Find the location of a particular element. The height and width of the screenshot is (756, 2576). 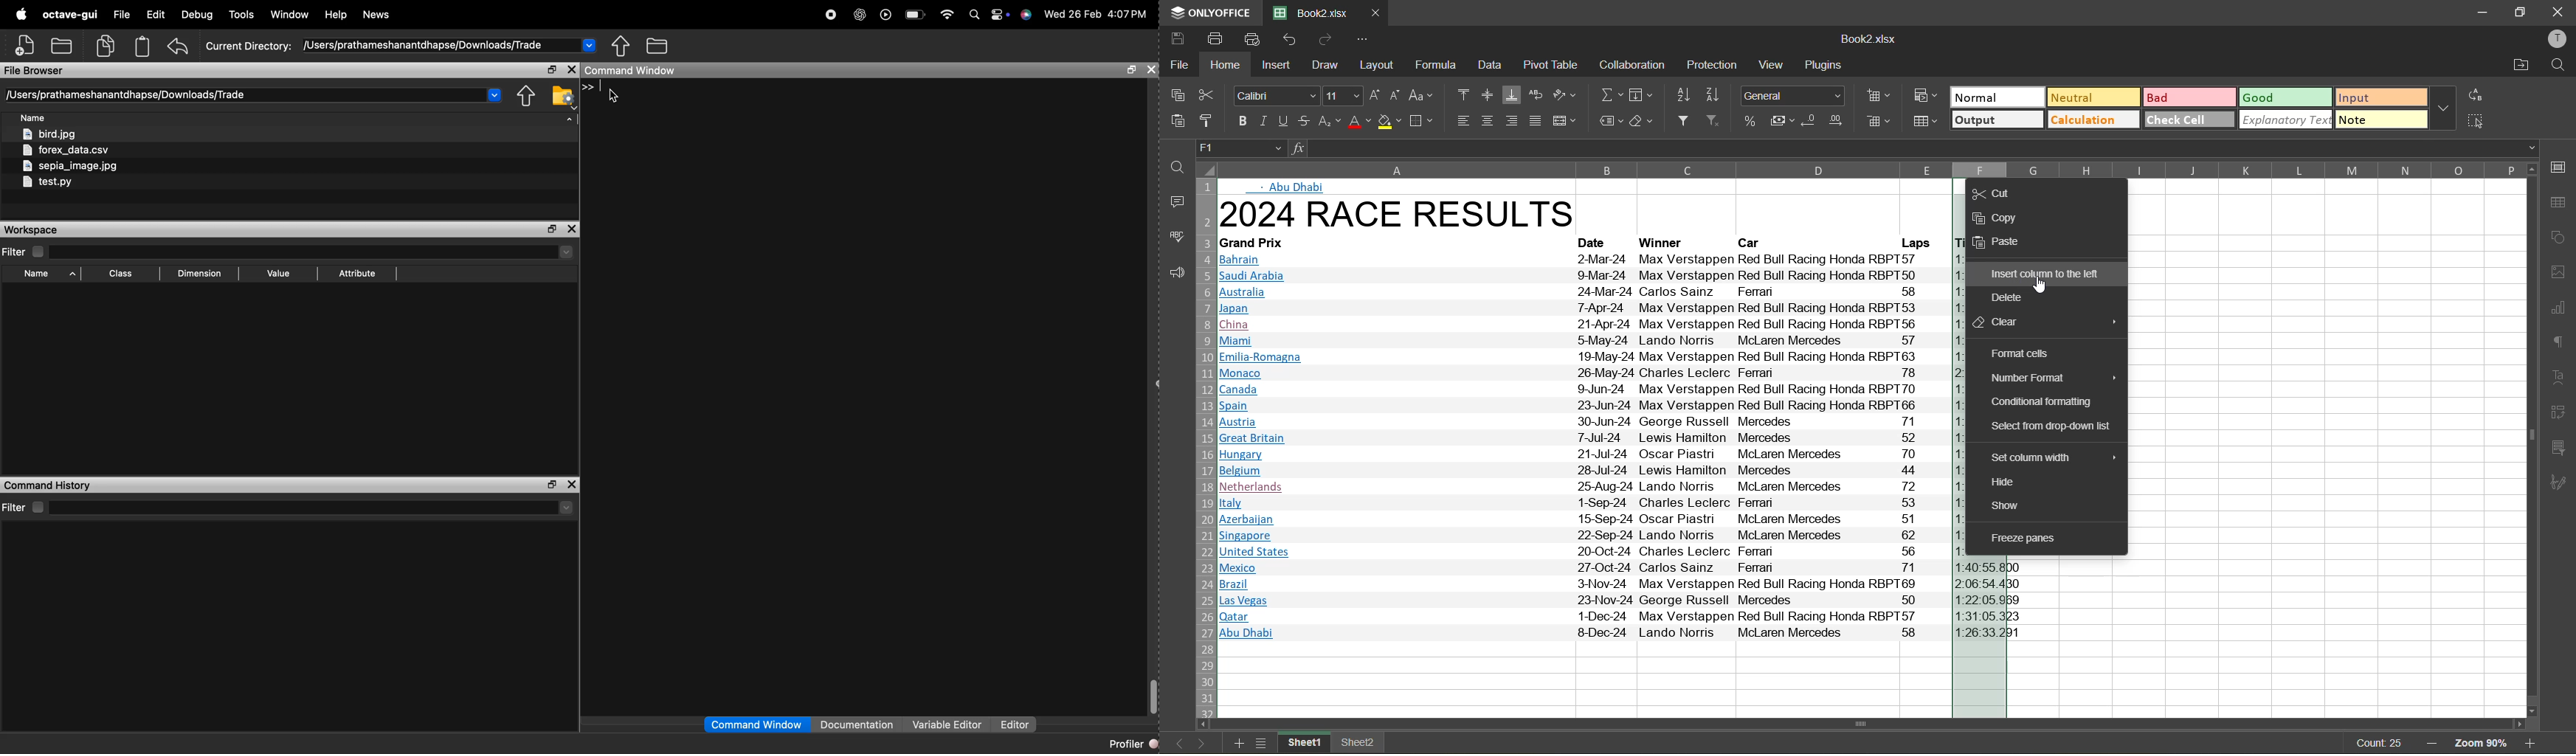

Tools is located at coordinates (242, 15).